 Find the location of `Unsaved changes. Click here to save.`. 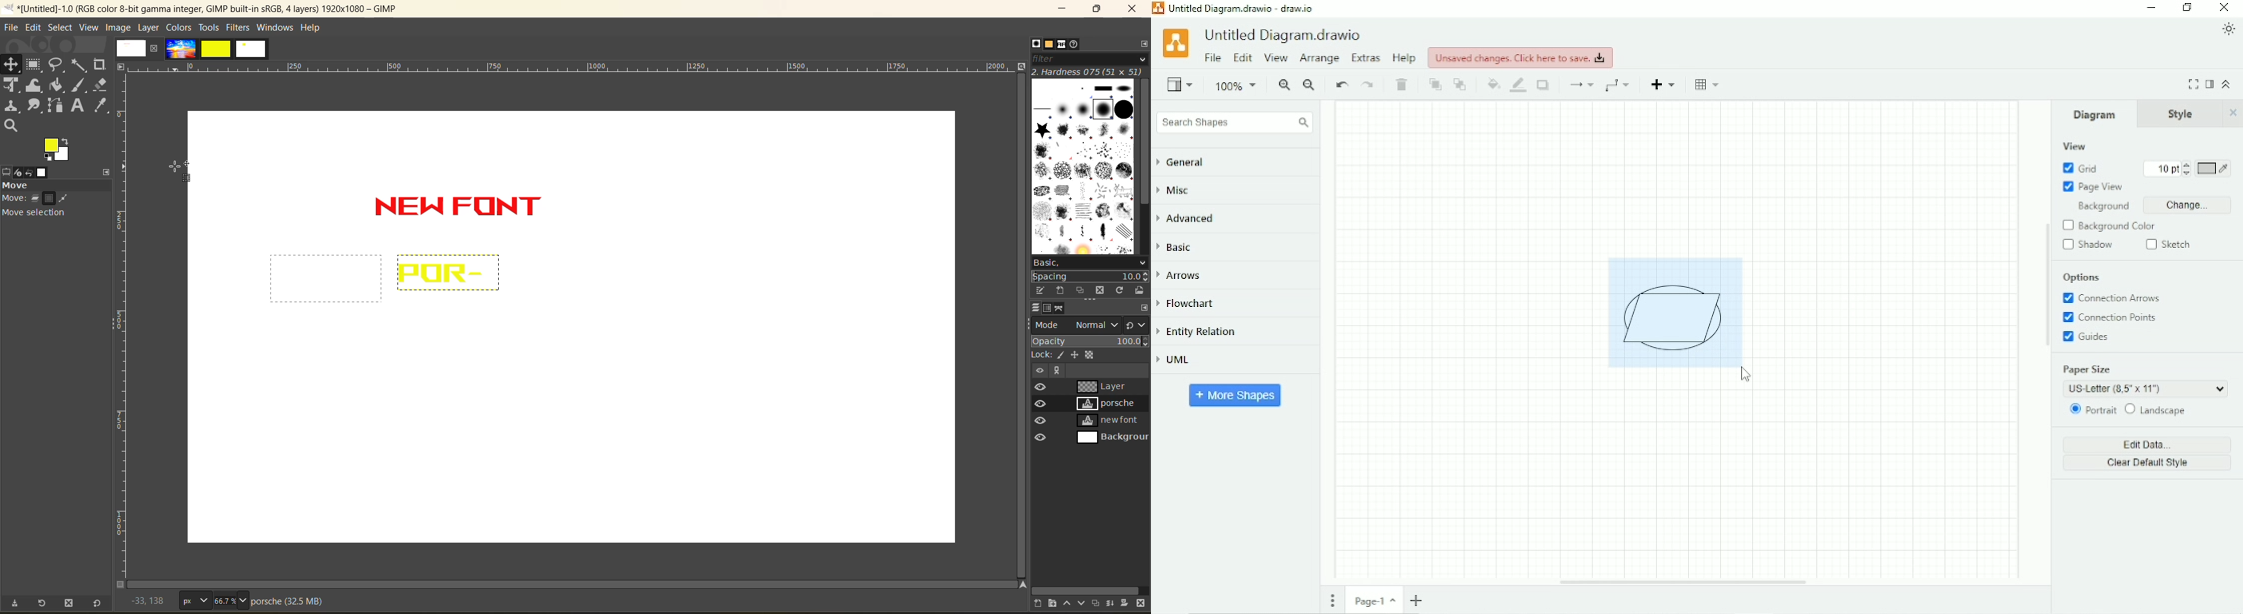

Unsaved changes. Click here to save. is located at coordinates (1521, 57).